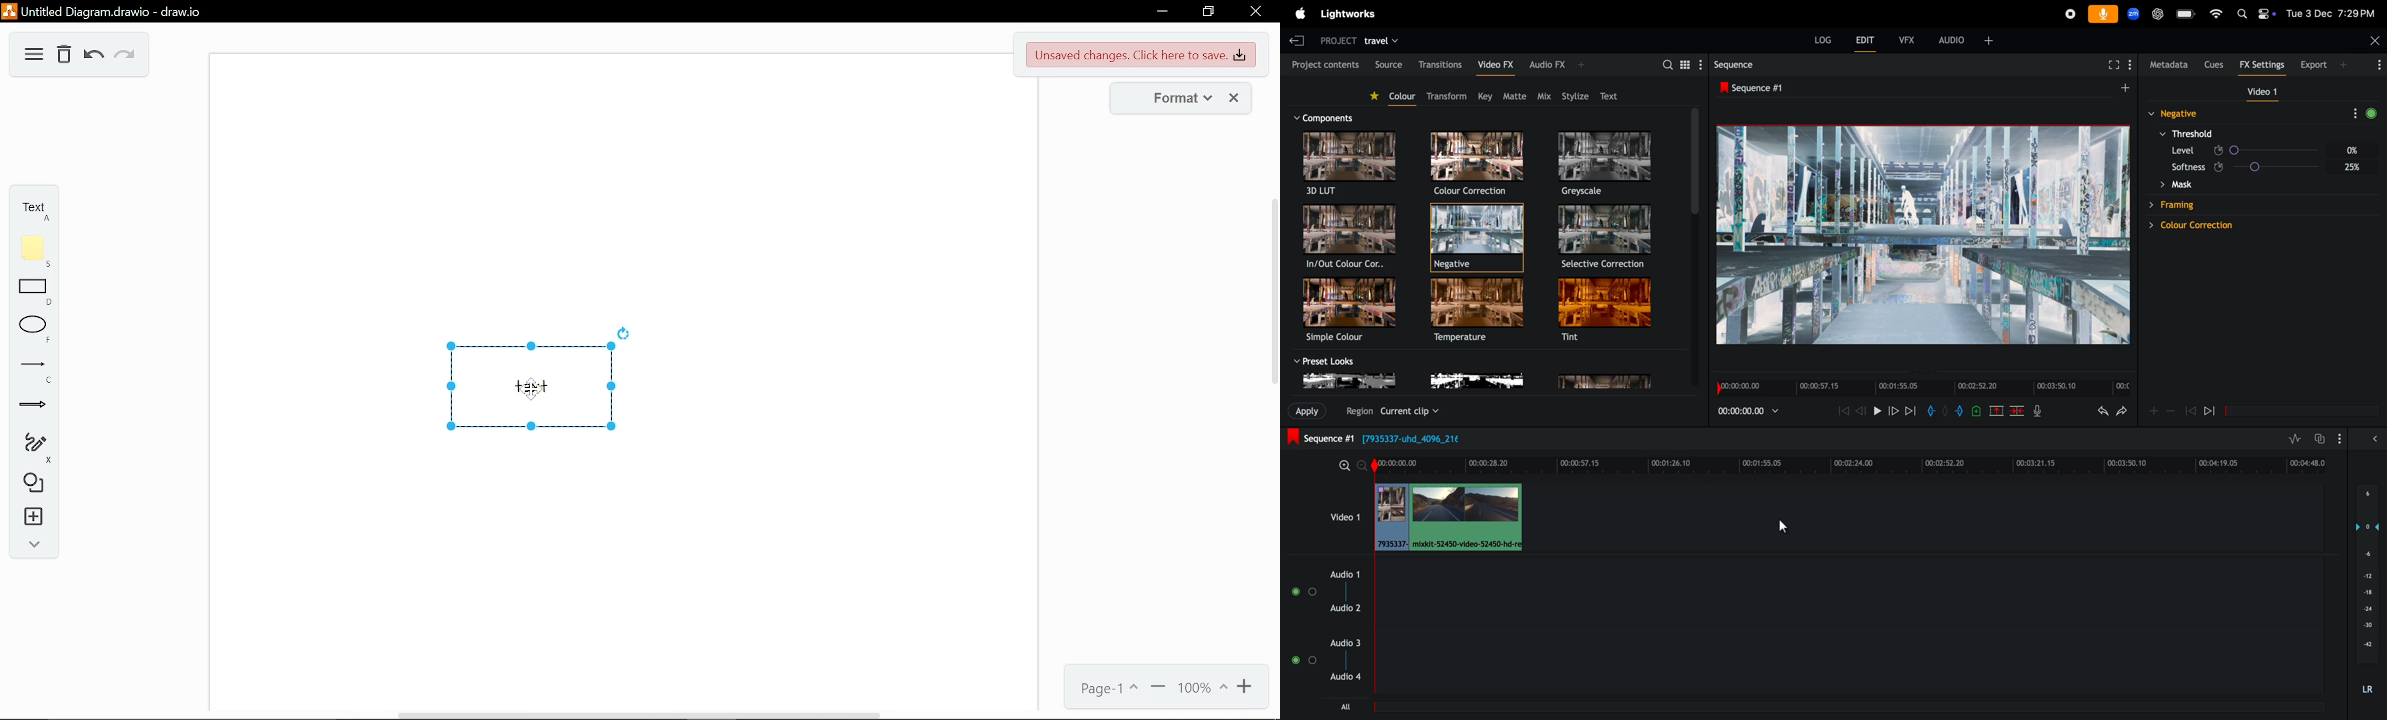 Image resolution: width=2408 pixels, height=728 pixels. What do you see at coordinates (1174, 100) in the screenshot?
I see `format` at bounding box center [1174, 100].